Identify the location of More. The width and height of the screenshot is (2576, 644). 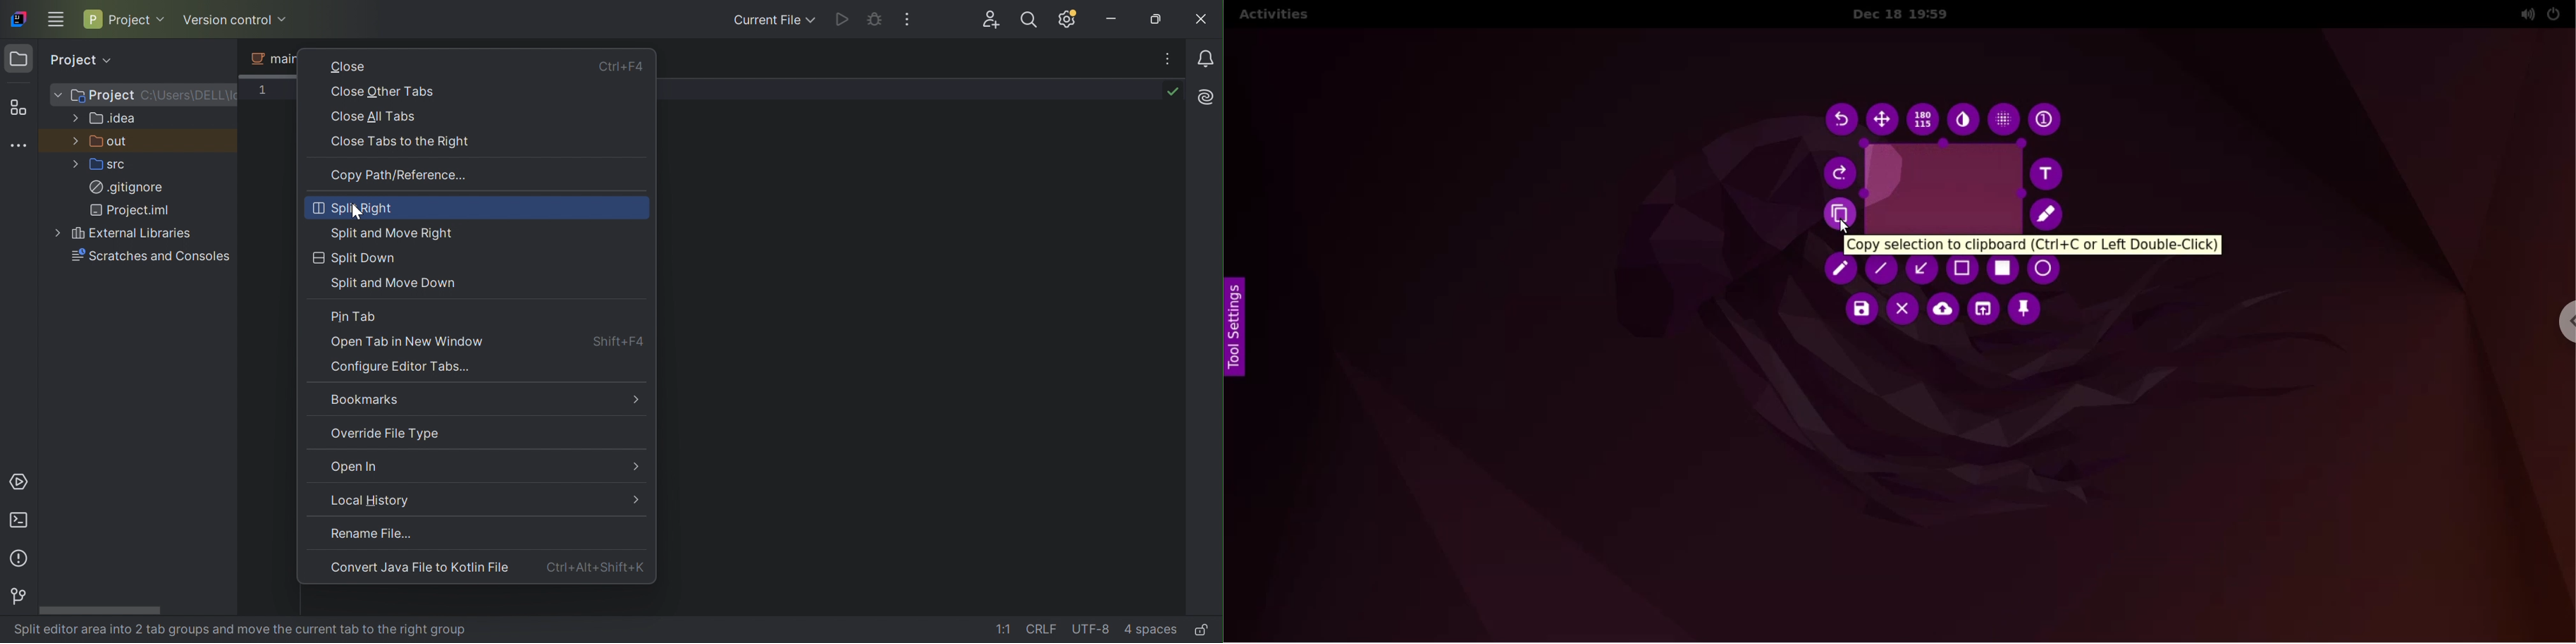
(76, 117).